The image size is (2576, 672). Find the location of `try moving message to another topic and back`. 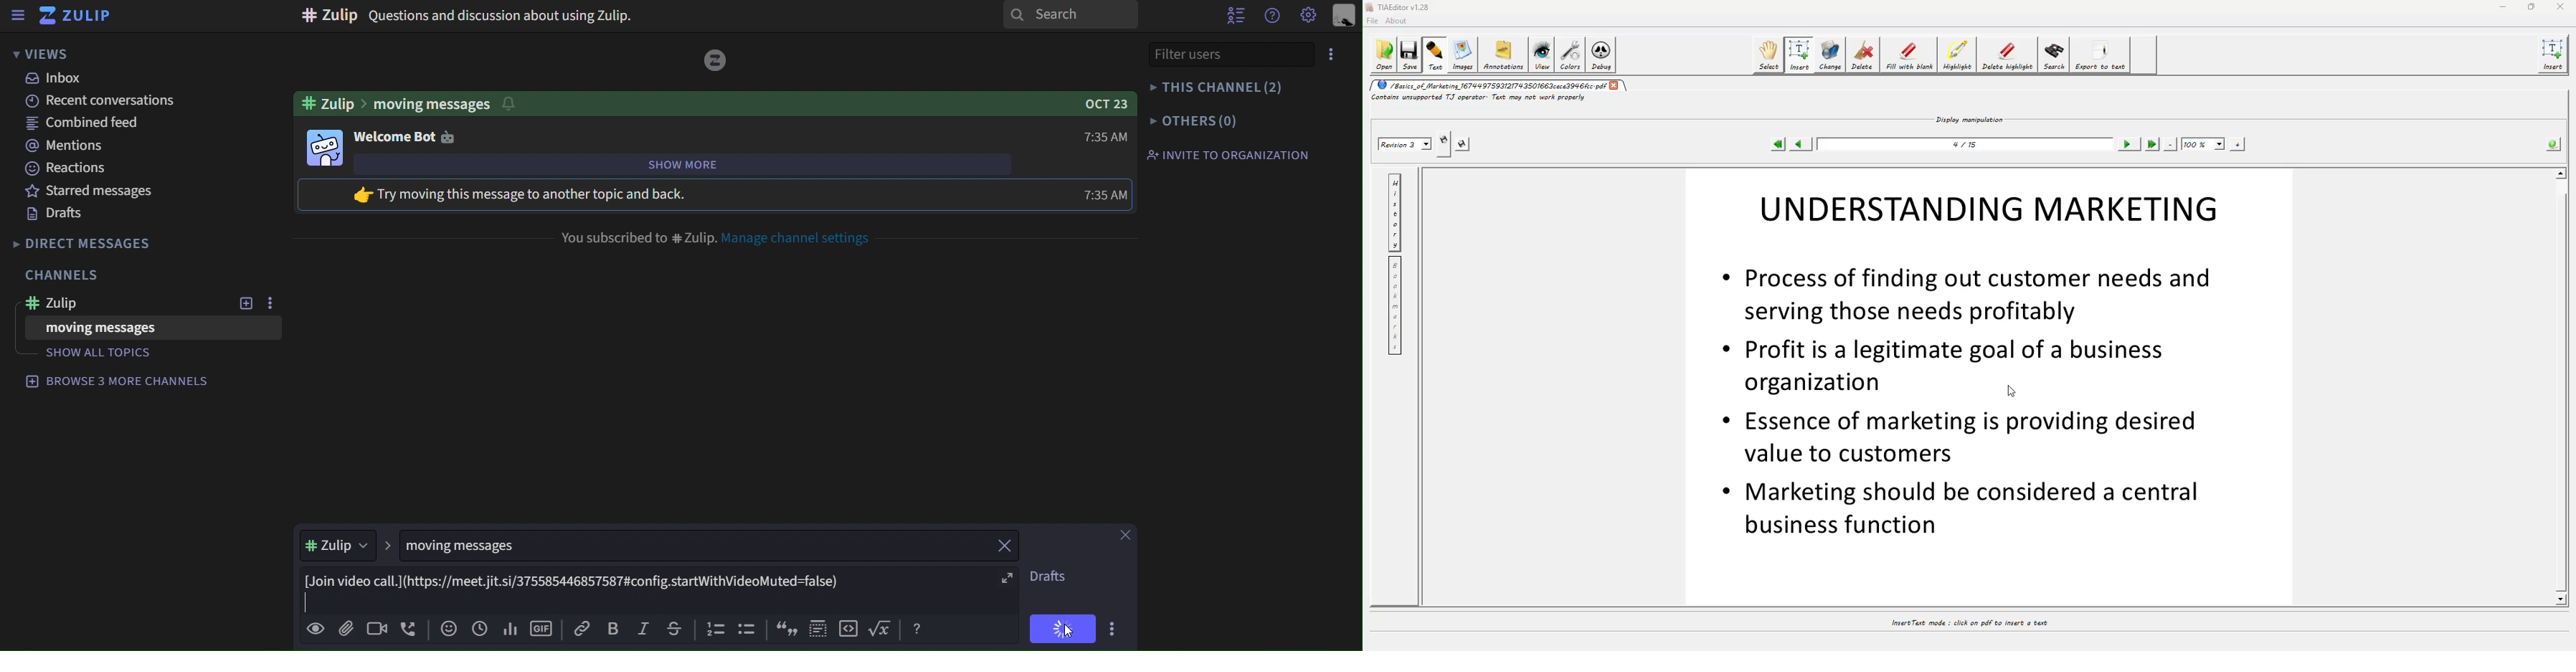

try moving message to another topic and back is located at coordinates (549, 195).